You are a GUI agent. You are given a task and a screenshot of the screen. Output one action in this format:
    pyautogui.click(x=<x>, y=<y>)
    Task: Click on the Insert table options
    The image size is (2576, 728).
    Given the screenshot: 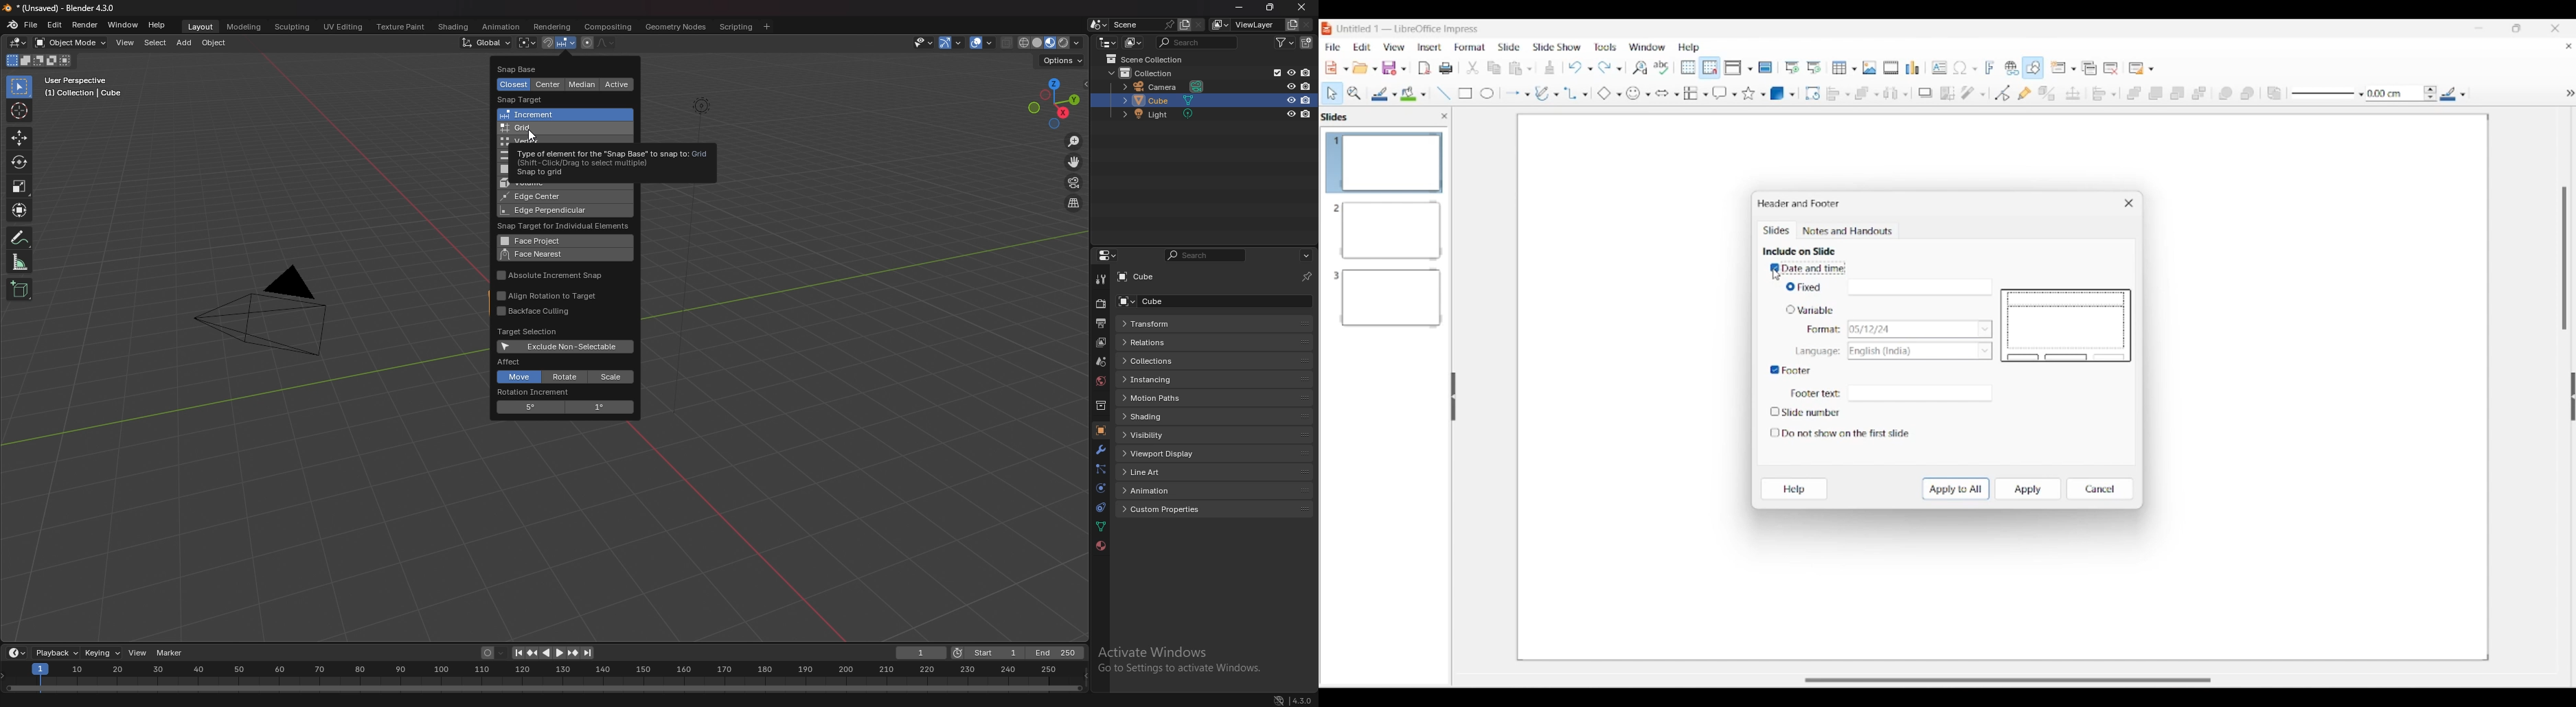 What is the action you would take?
    pyautogui.click(x=1844, y=67)
    